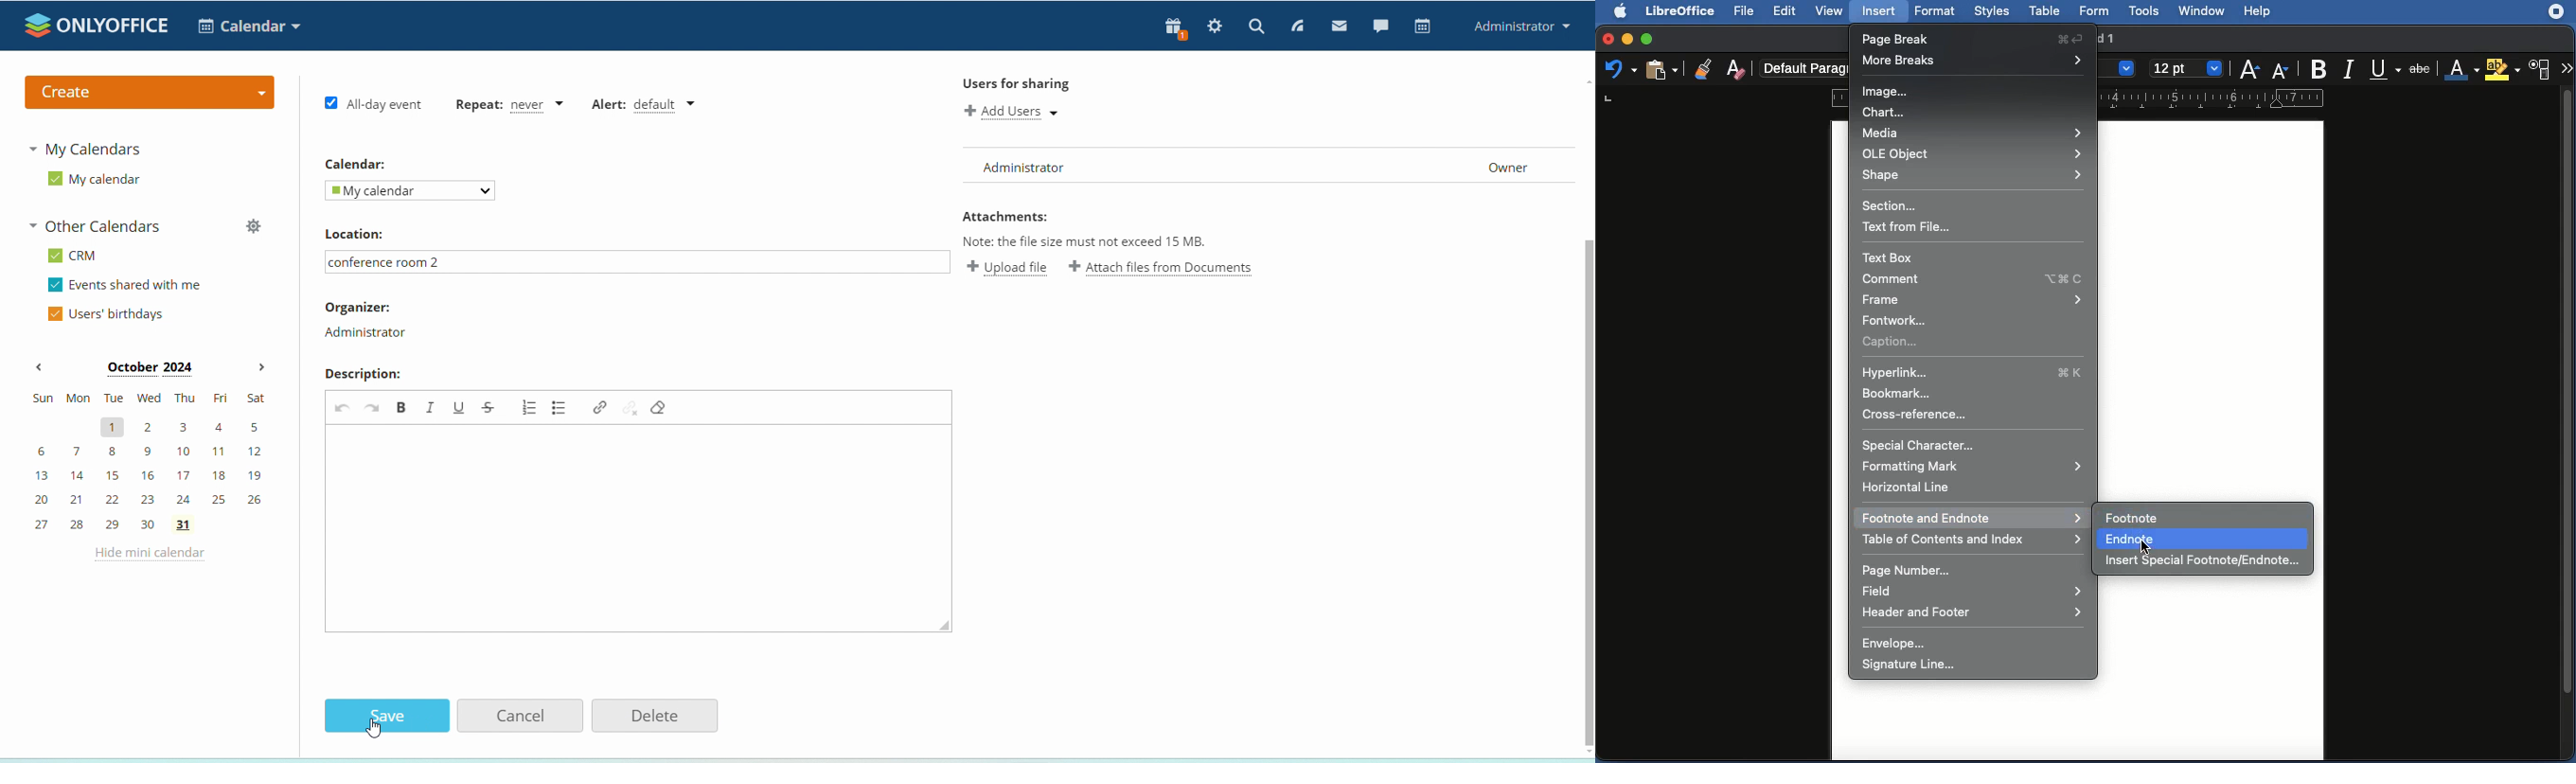 This screenshot has height=784, width=2576. What do you see at coordinates (1973, 541) in the screenshot?
I see `Table of contents and index` at bounding box center [1973, 541].